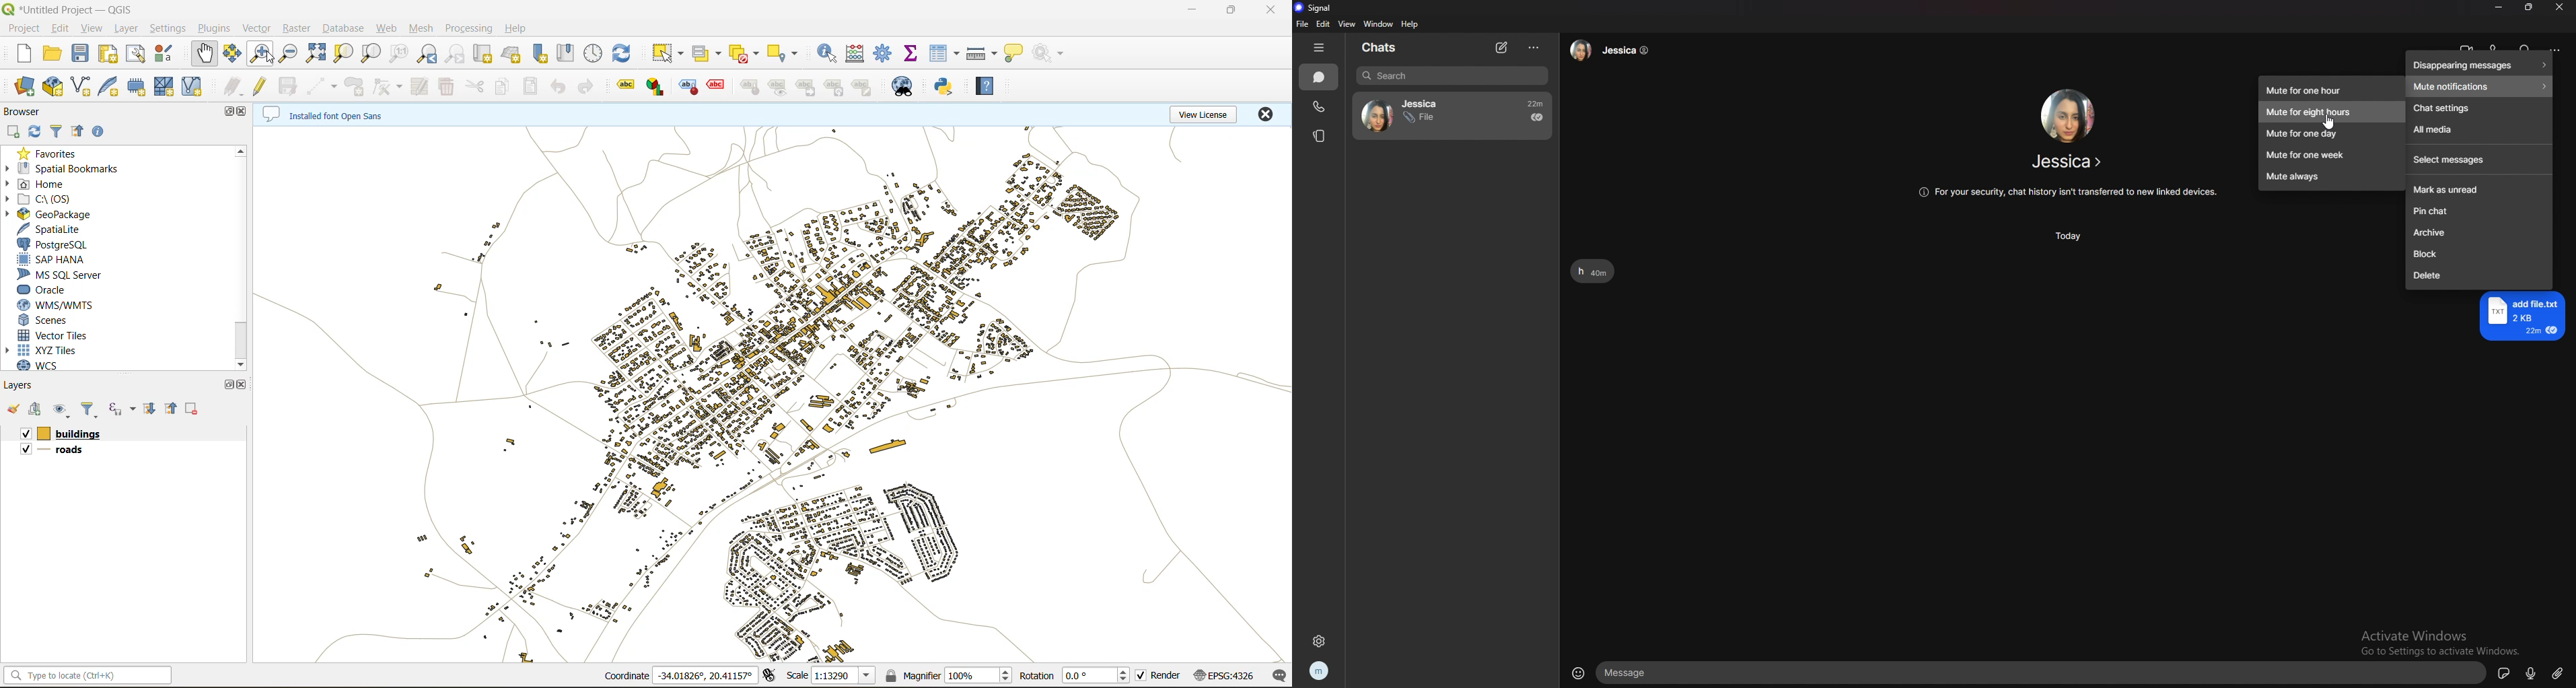 Image resolution: width=2576 pixels, height=700 pixels. Describe the element at coordinates (750, 90) in the screenshot. I see `Change Label Address` at that location.